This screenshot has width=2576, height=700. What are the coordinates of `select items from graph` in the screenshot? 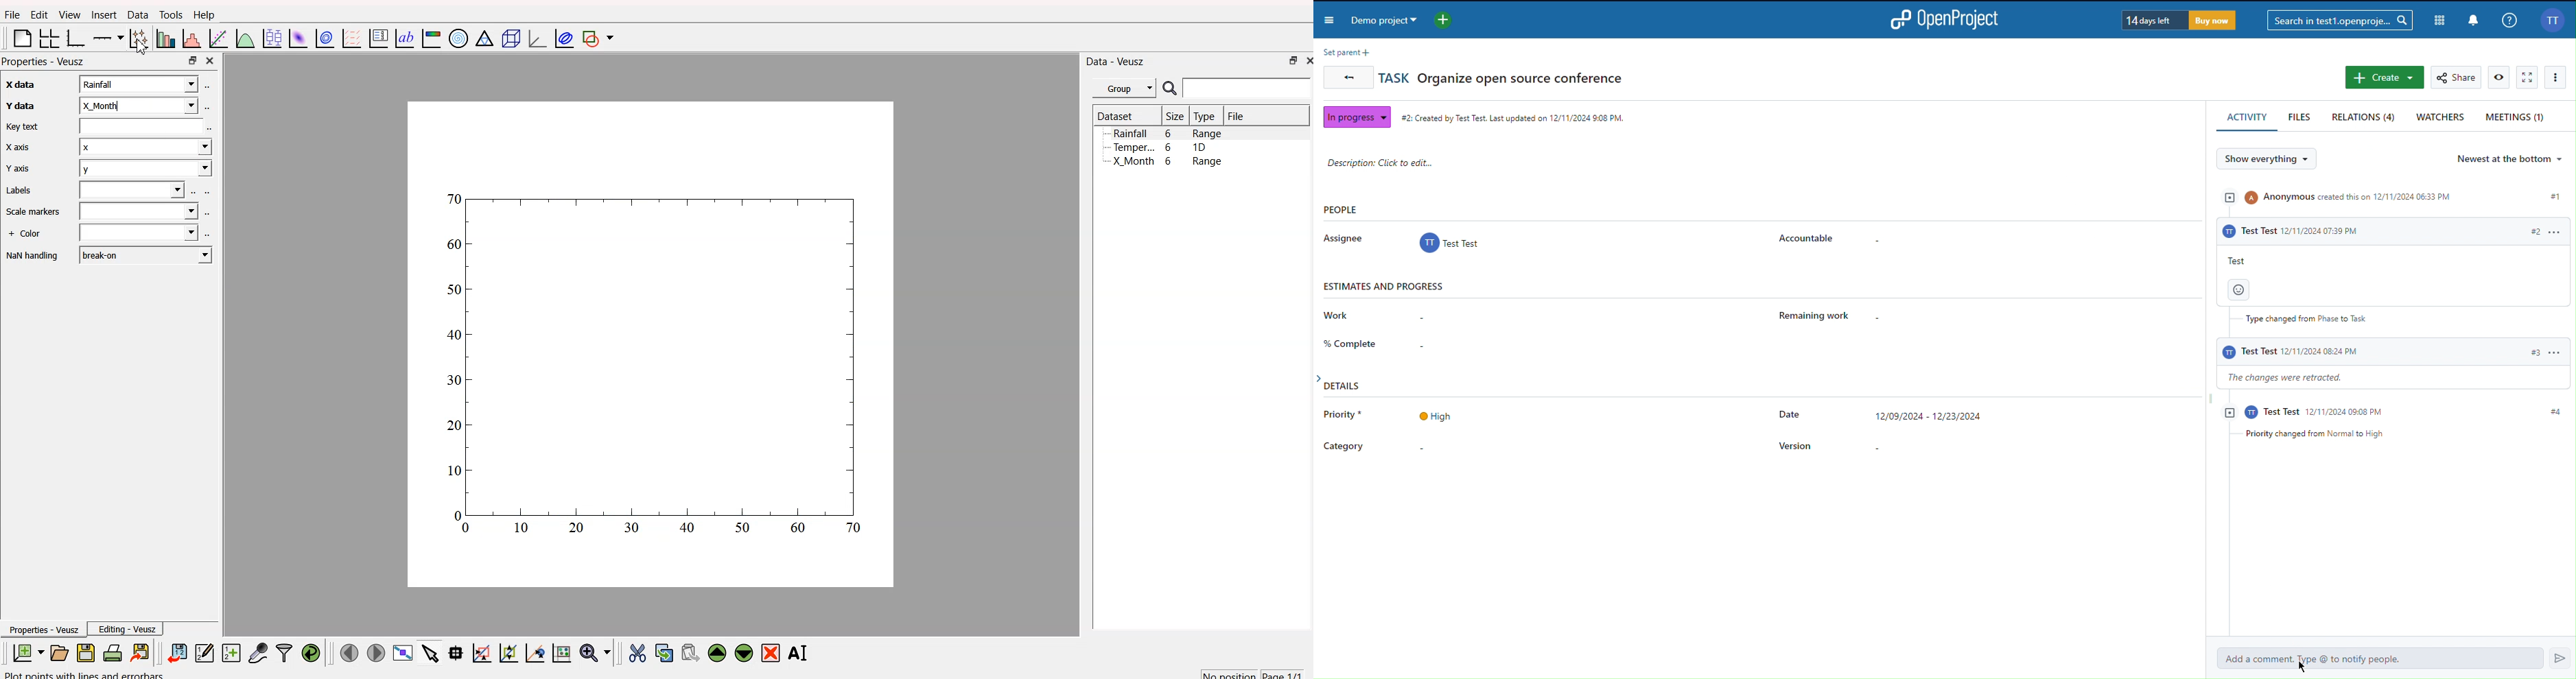 It's located at (429, 654).